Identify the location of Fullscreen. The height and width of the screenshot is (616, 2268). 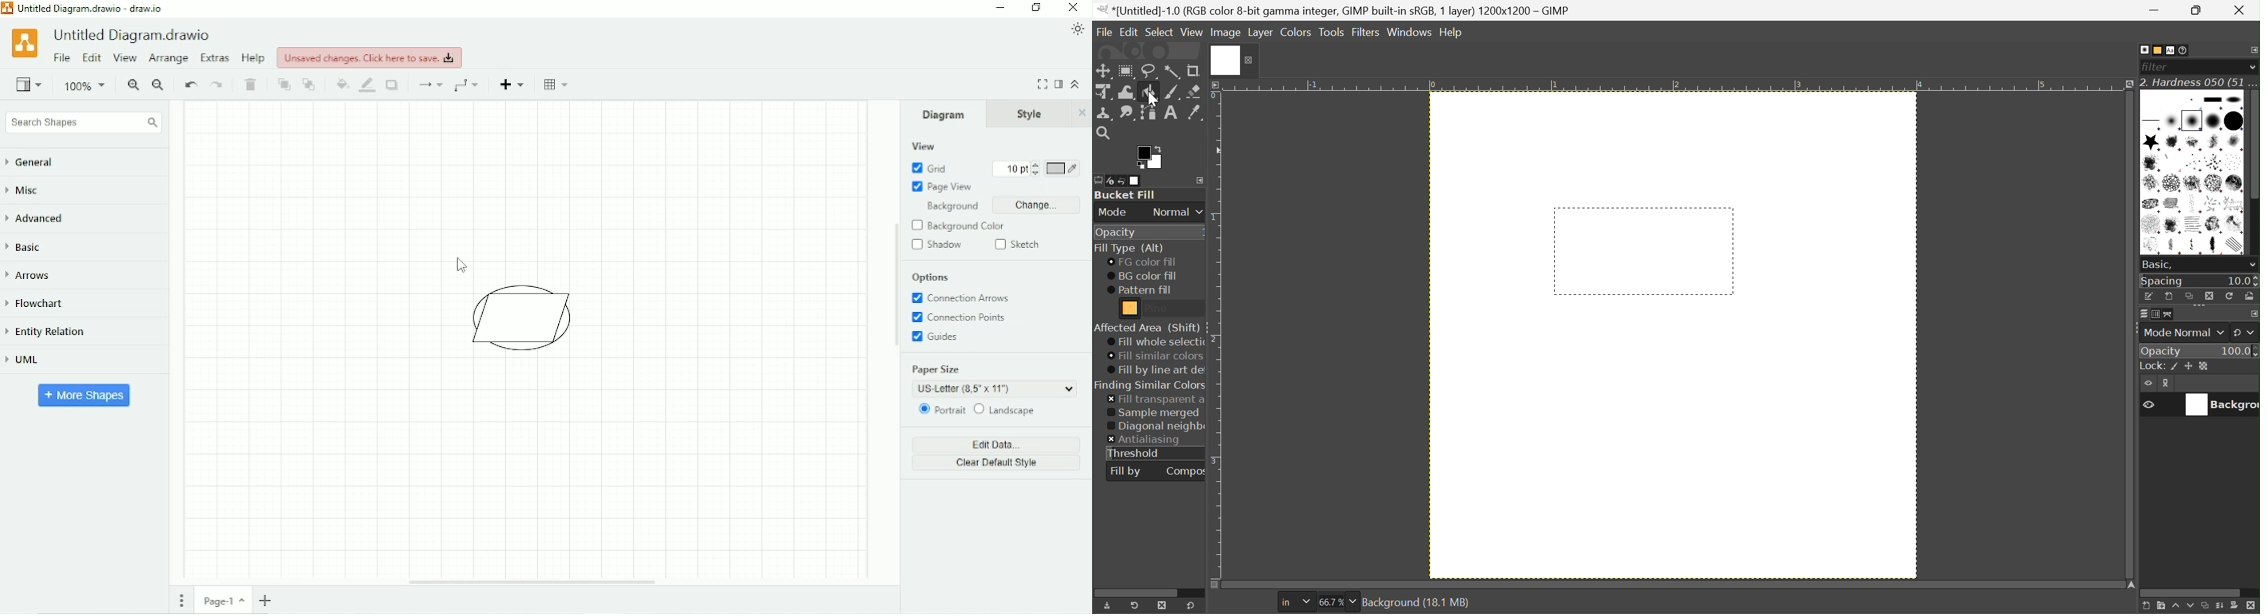
(1042, 84).